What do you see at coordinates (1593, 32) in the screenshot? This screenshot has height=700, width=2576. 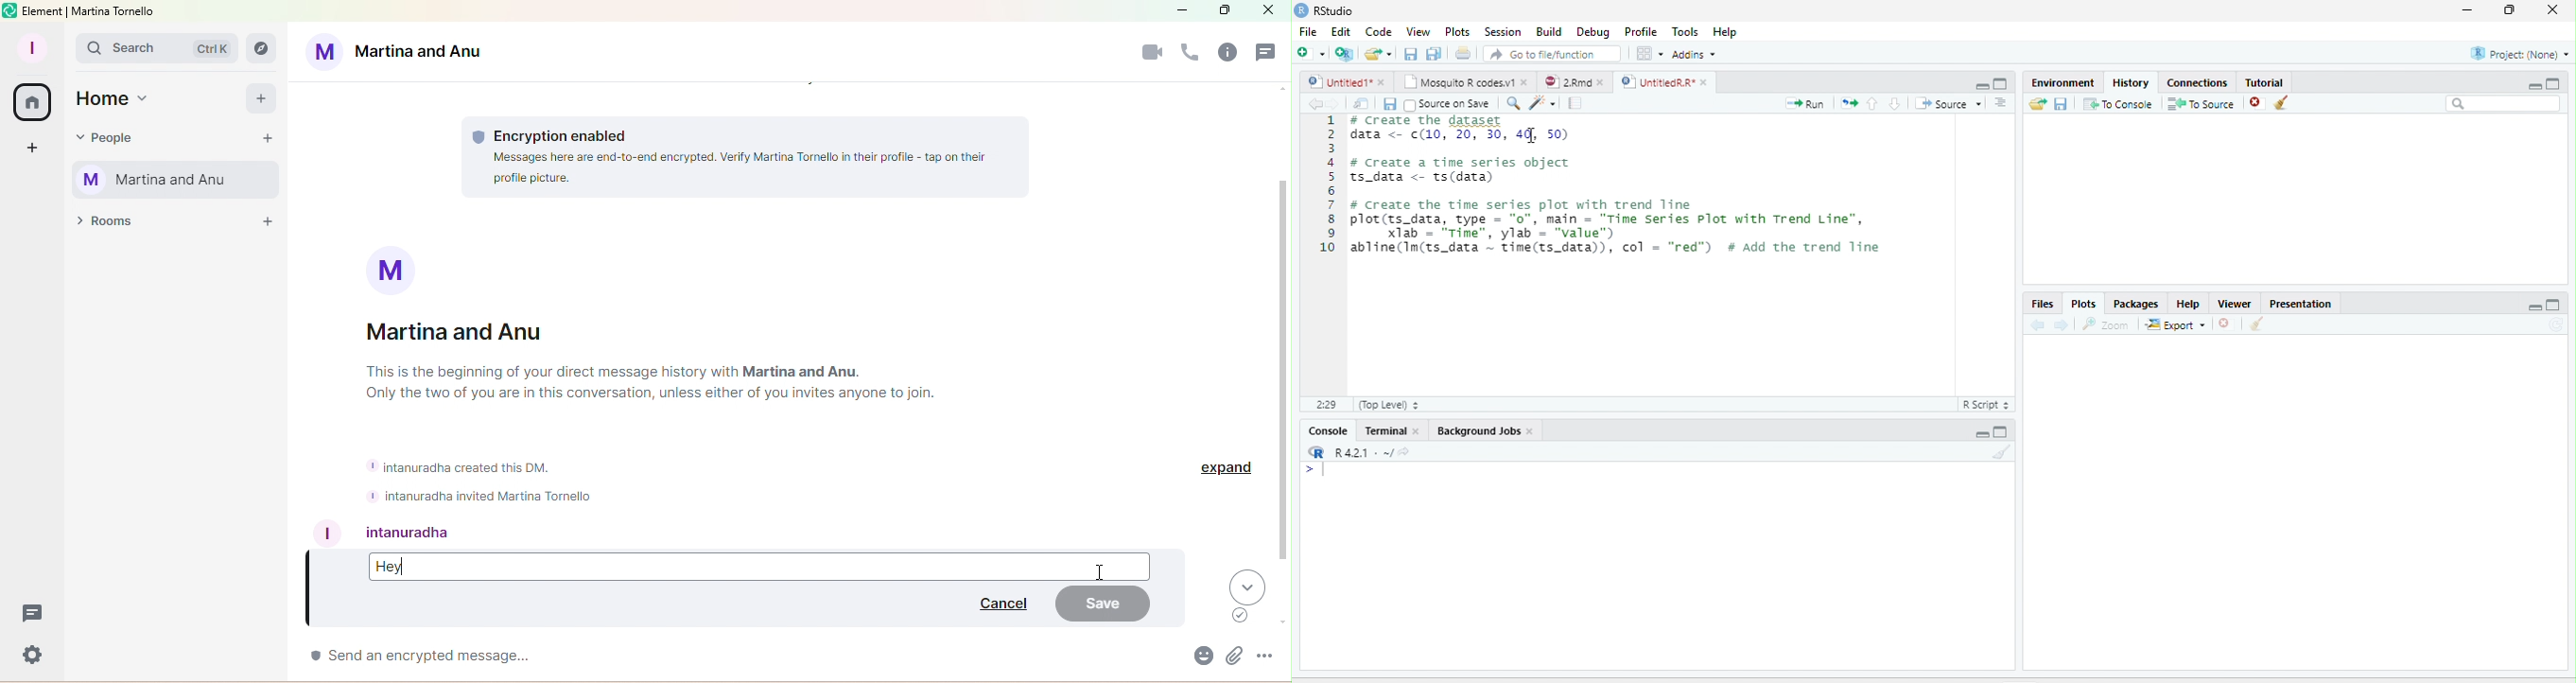 I see `Debug` at bounding box center [1593, 32].